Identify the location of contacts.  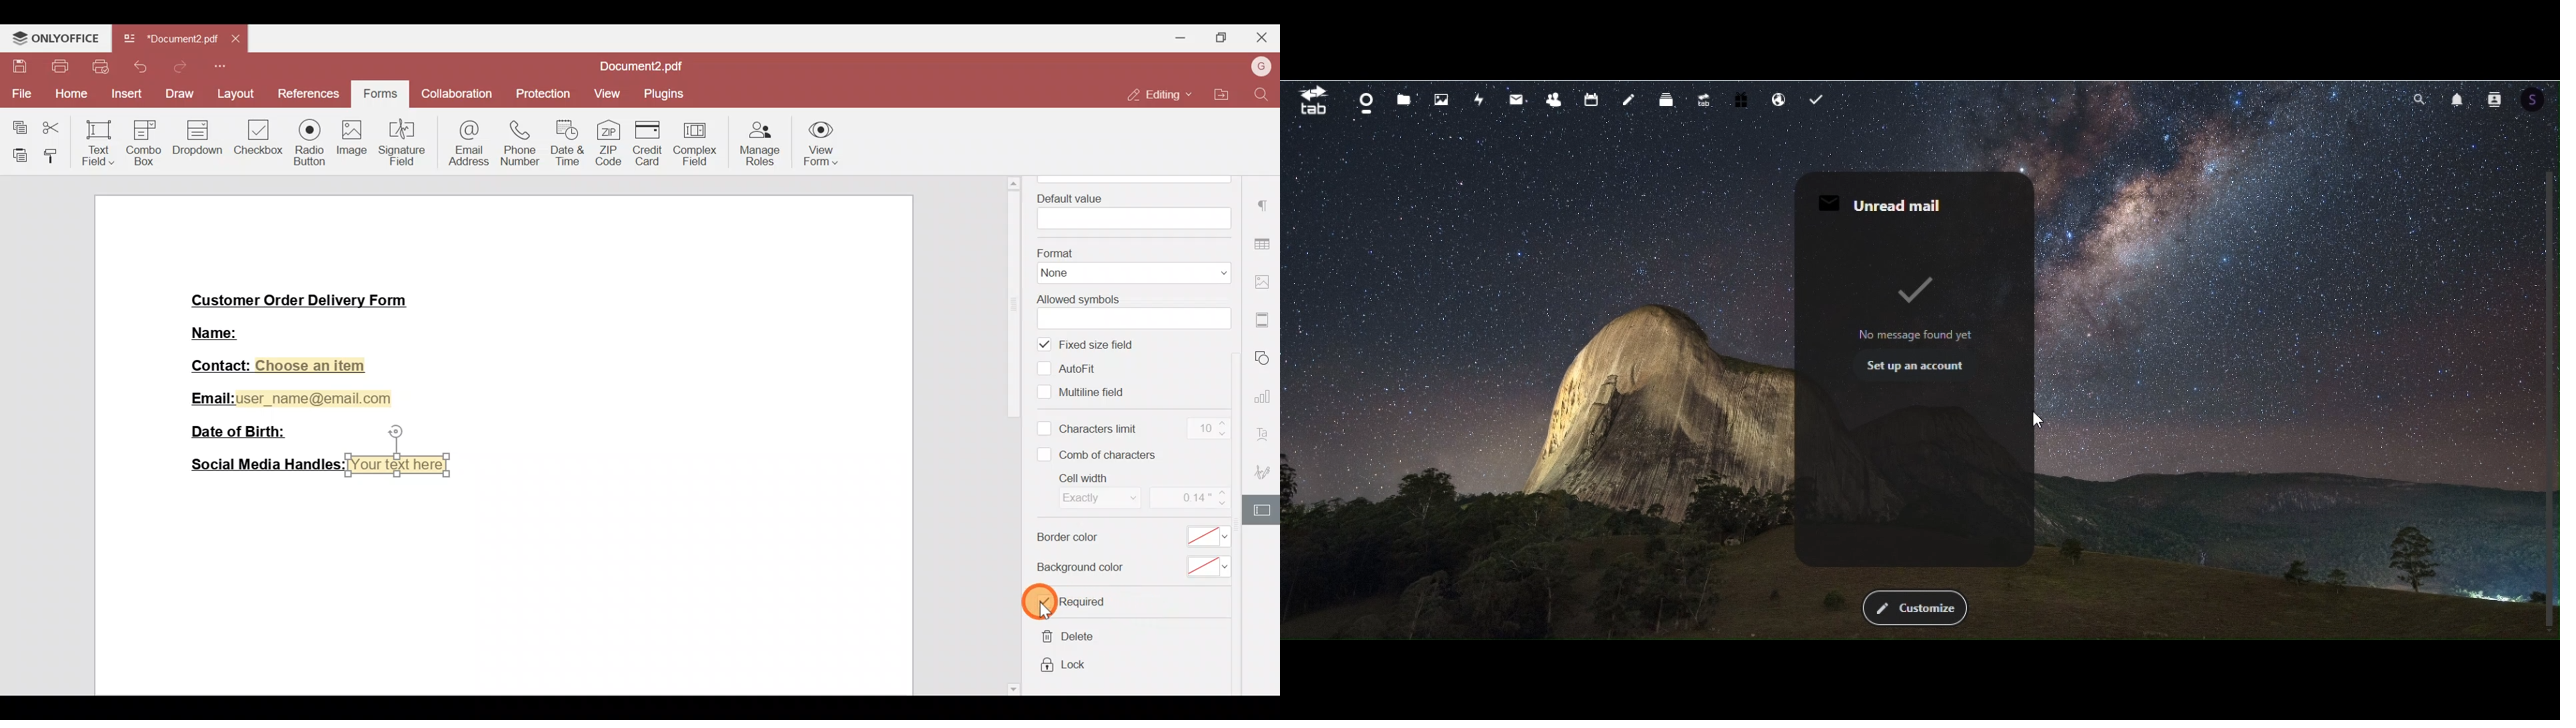
(1554, 100).